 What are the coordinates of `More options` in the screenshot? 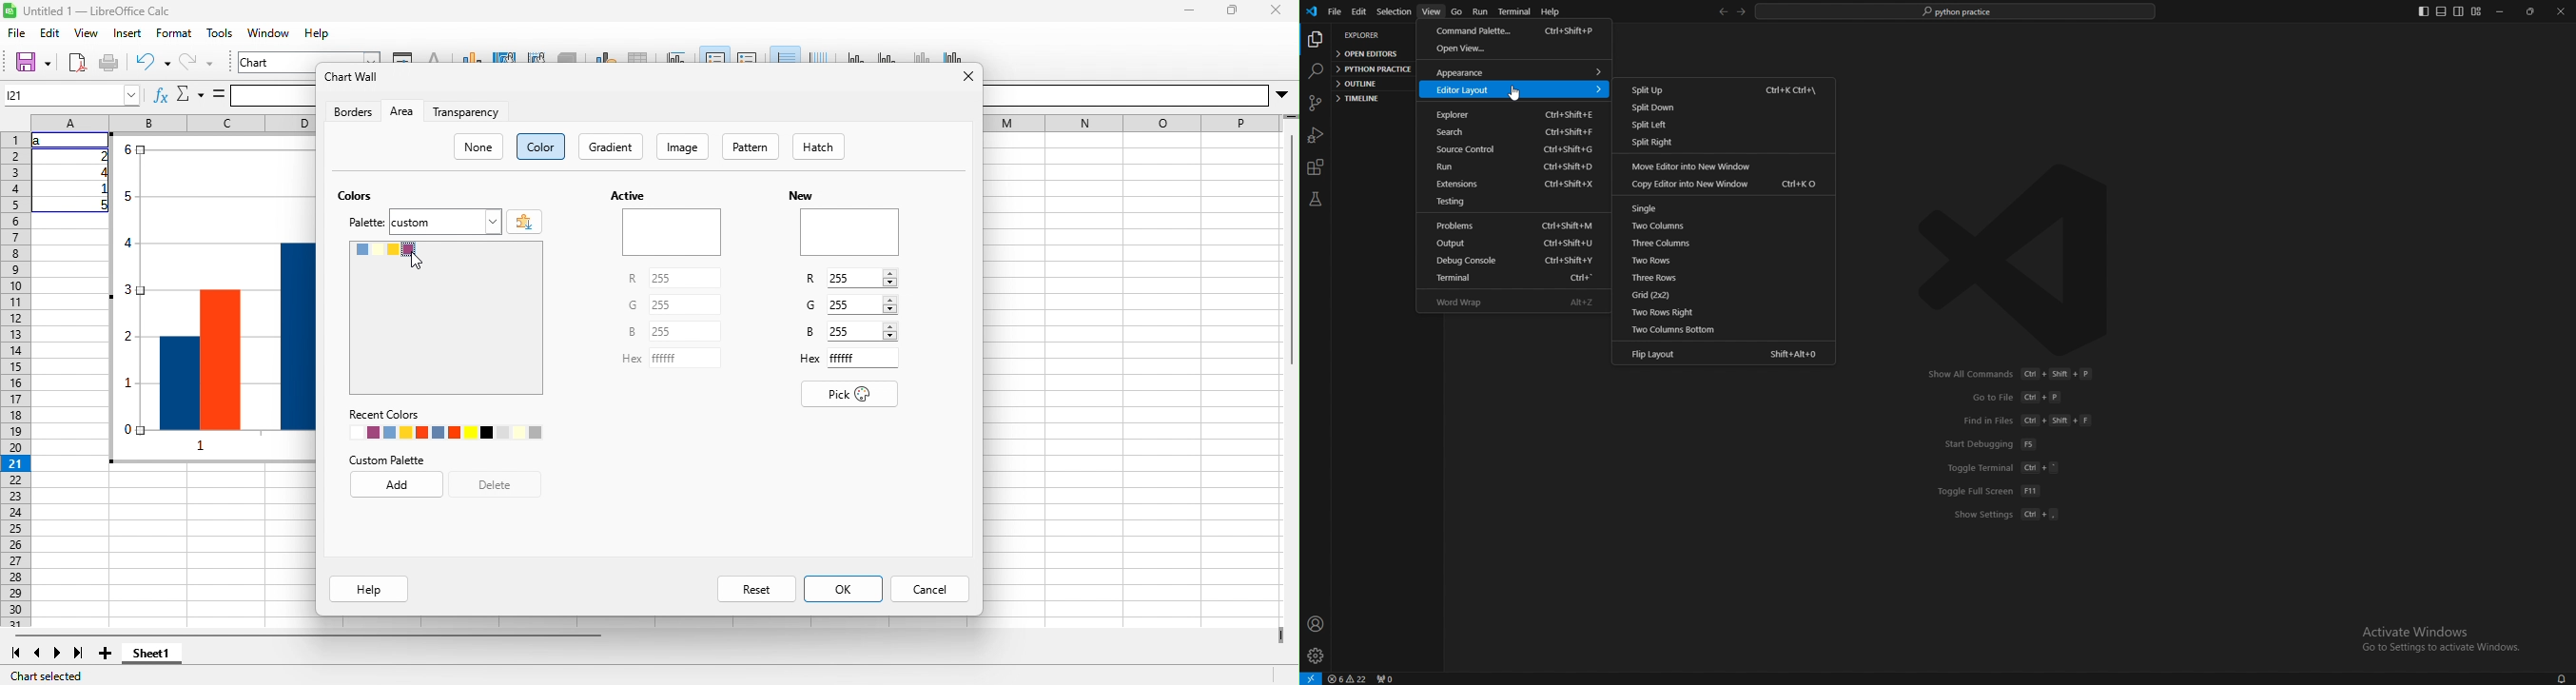 It's located at (1281, 95).